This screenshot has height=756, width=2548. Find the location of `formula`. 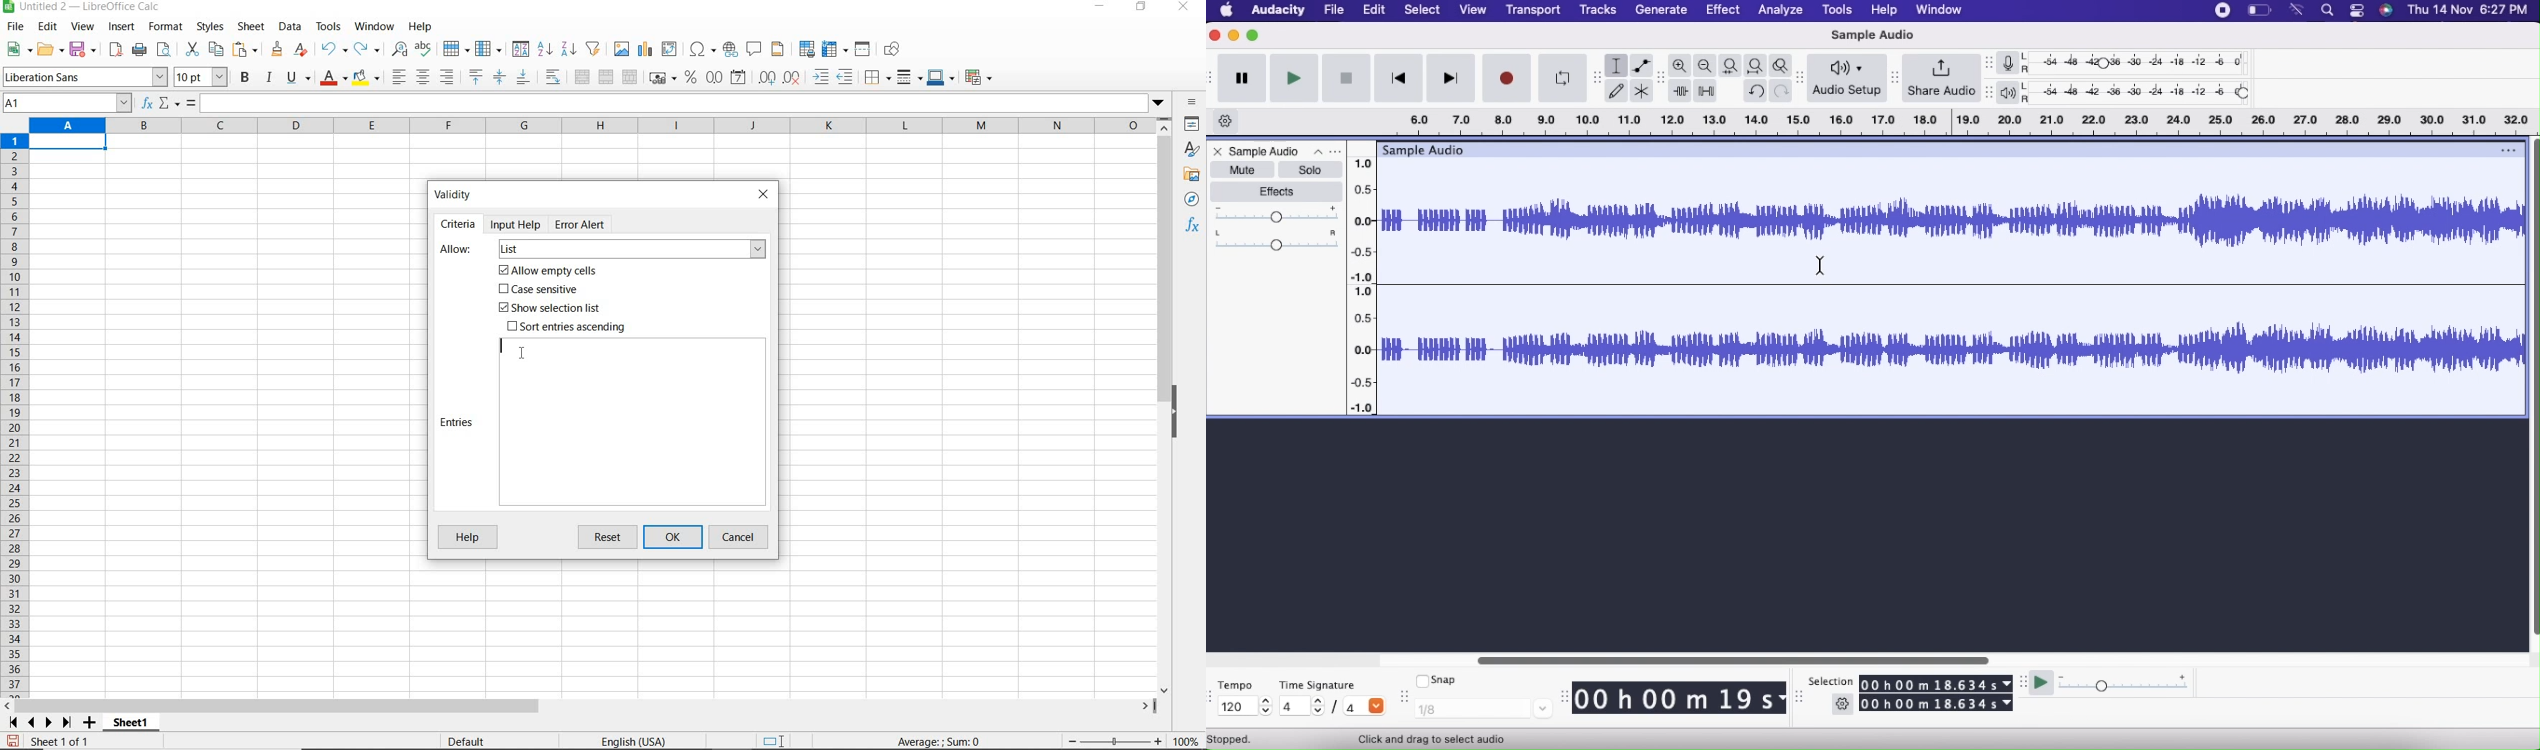

formula is located at coordinates (191, 104).